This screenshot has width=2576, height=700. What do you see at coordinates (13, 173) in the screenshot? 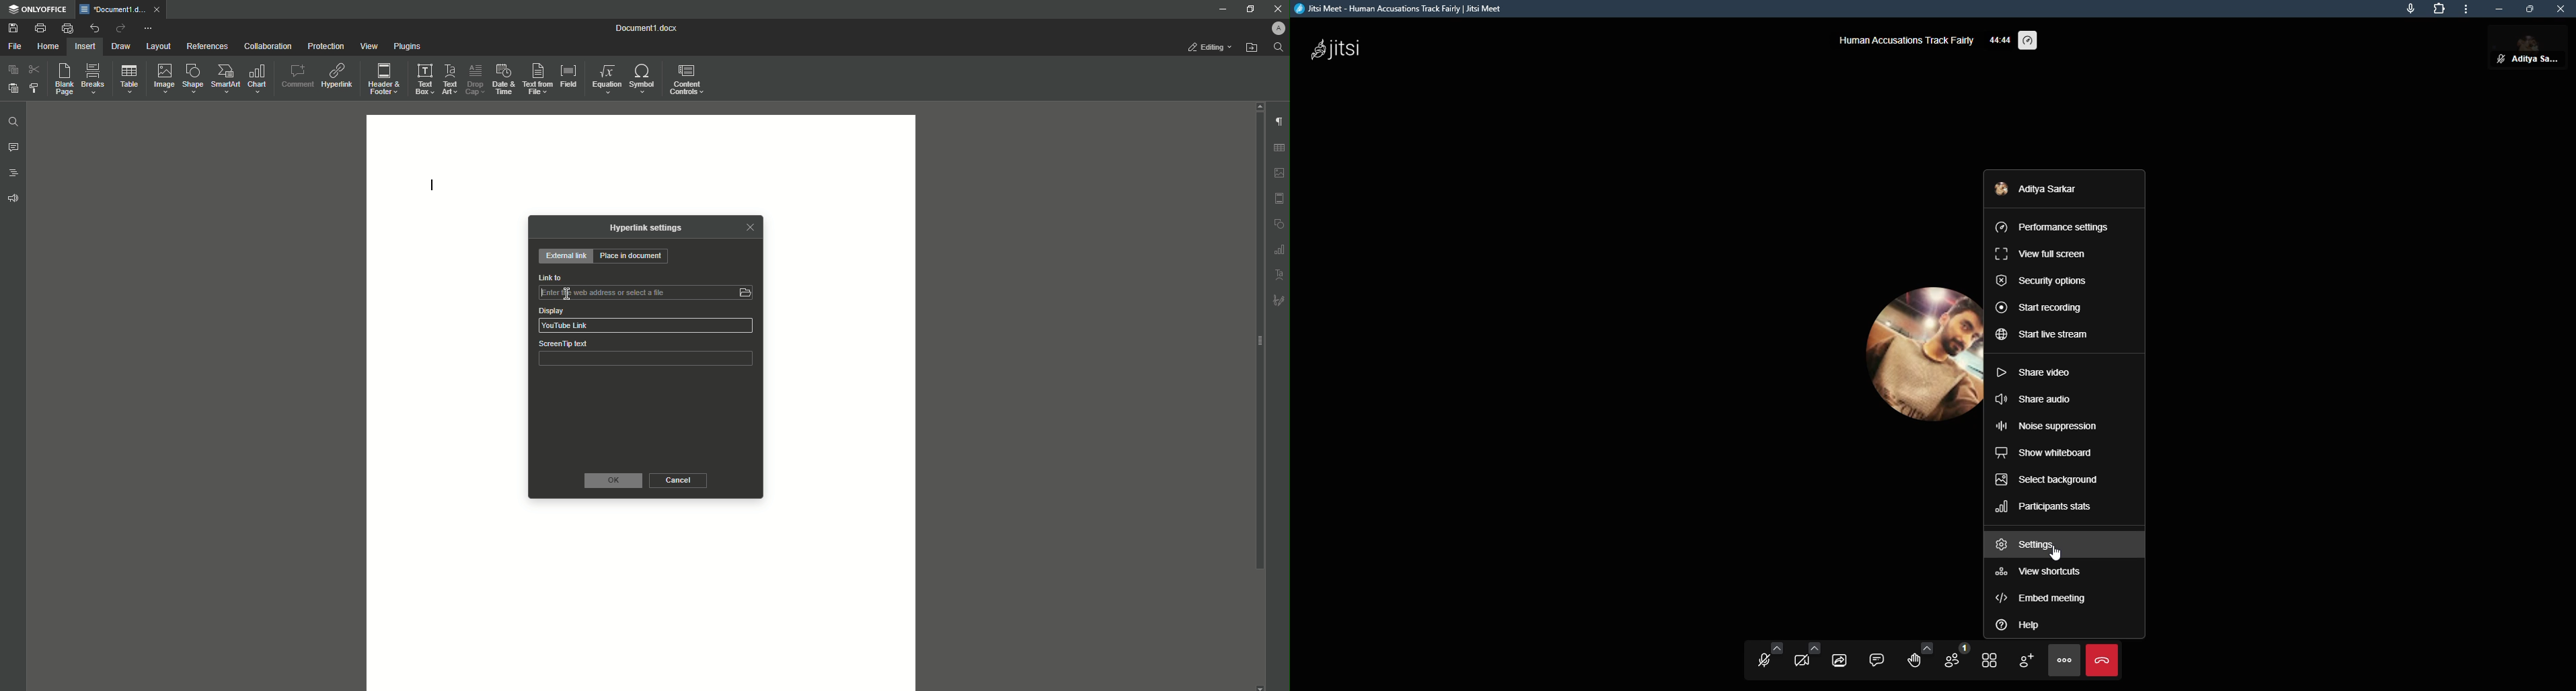
I see `Headings` at bounding box center [13, 173].